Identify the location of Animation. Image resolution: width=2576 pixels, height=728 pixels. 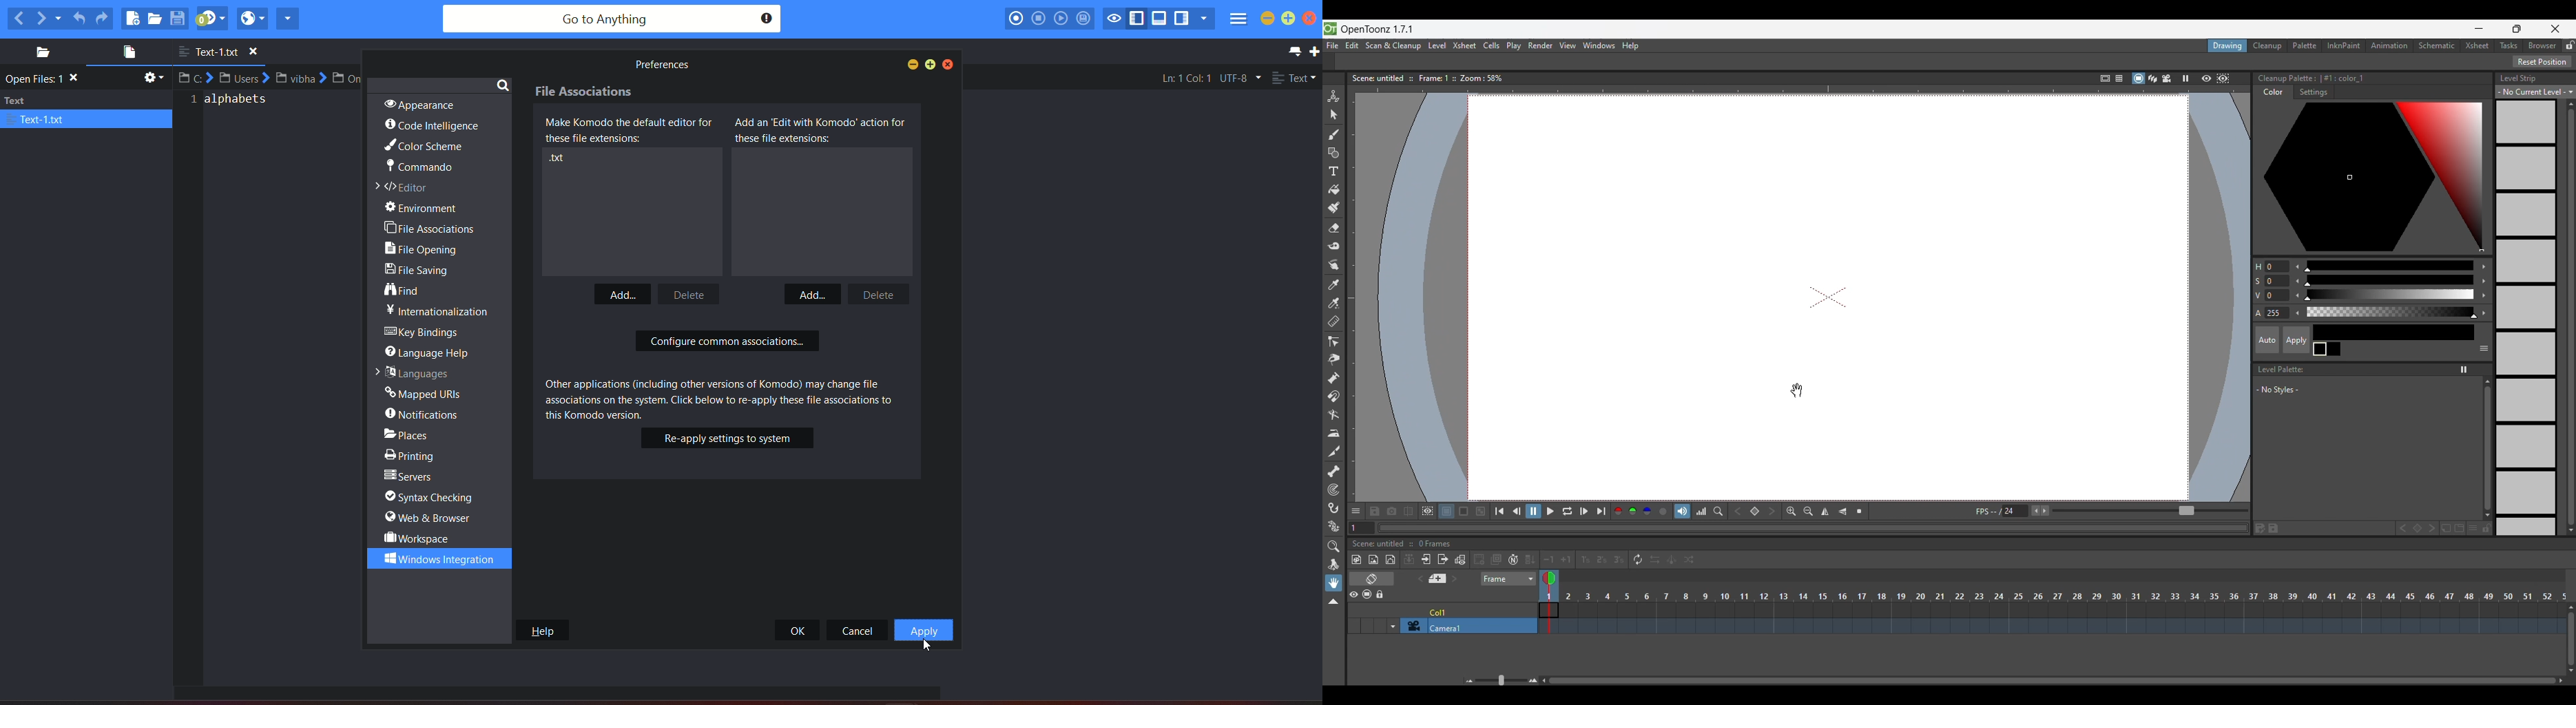
(2390, 46).